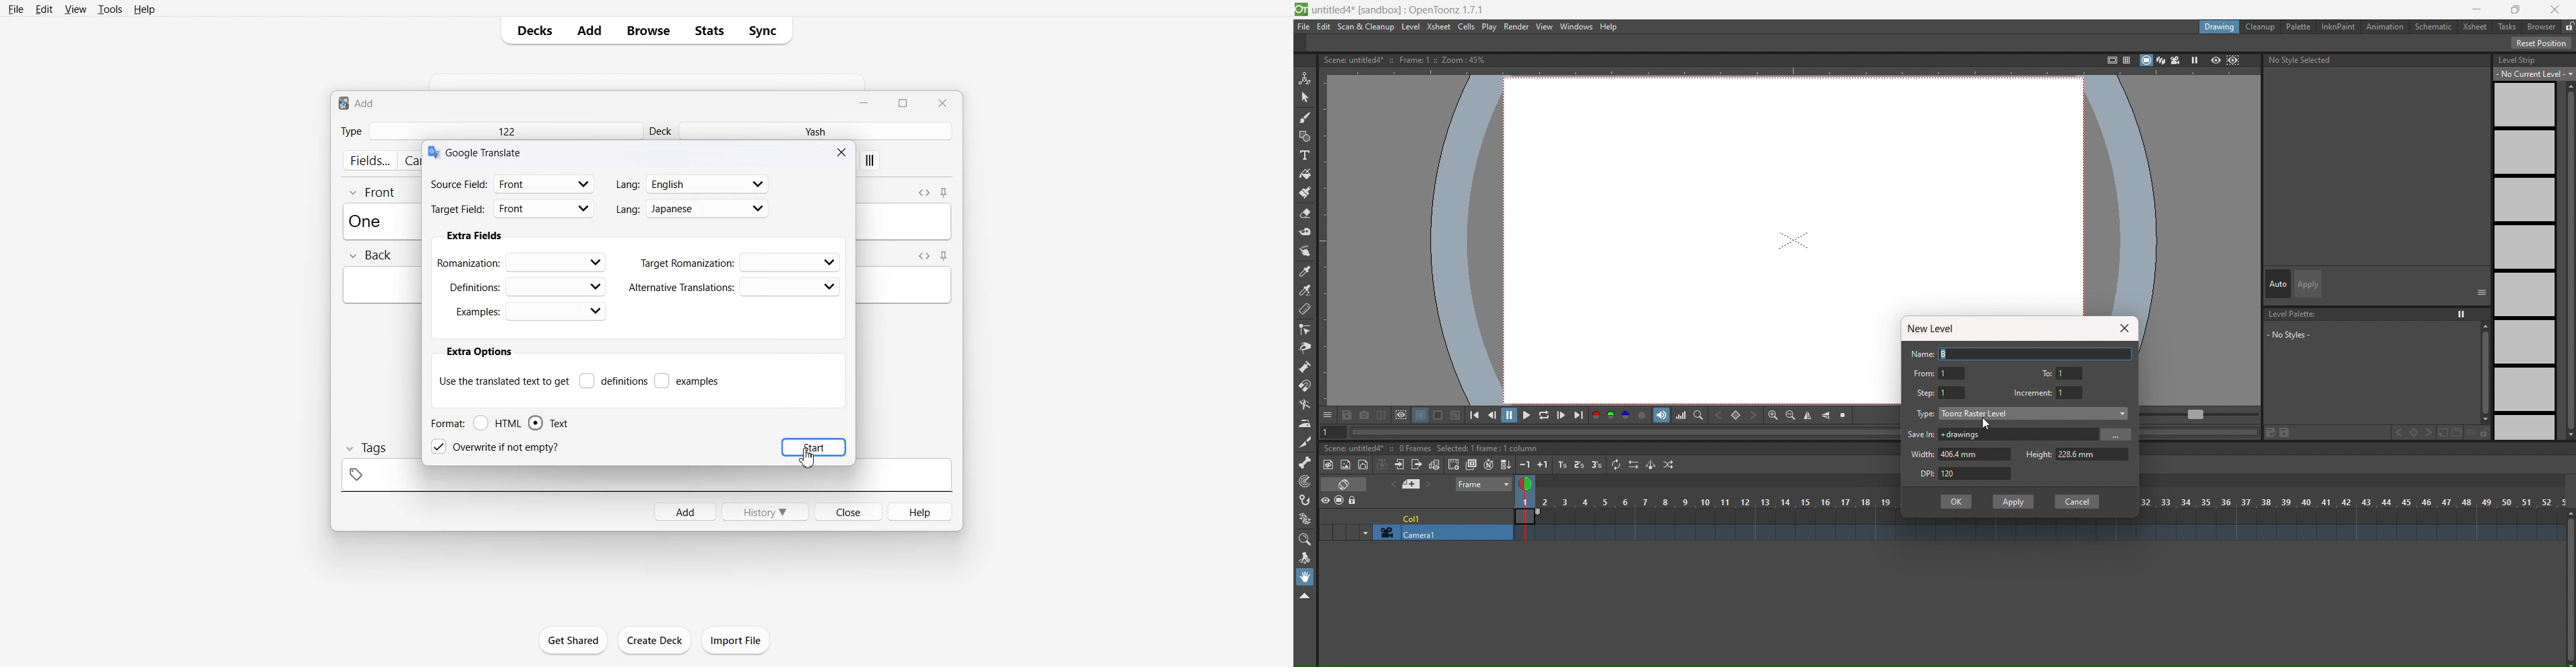 Image resolution: width=2576 pixels, height=672 pixels. What do you see at coordinates (1923, 354) in the screenshot?
I see `name` at bounding box center [1923, 354].